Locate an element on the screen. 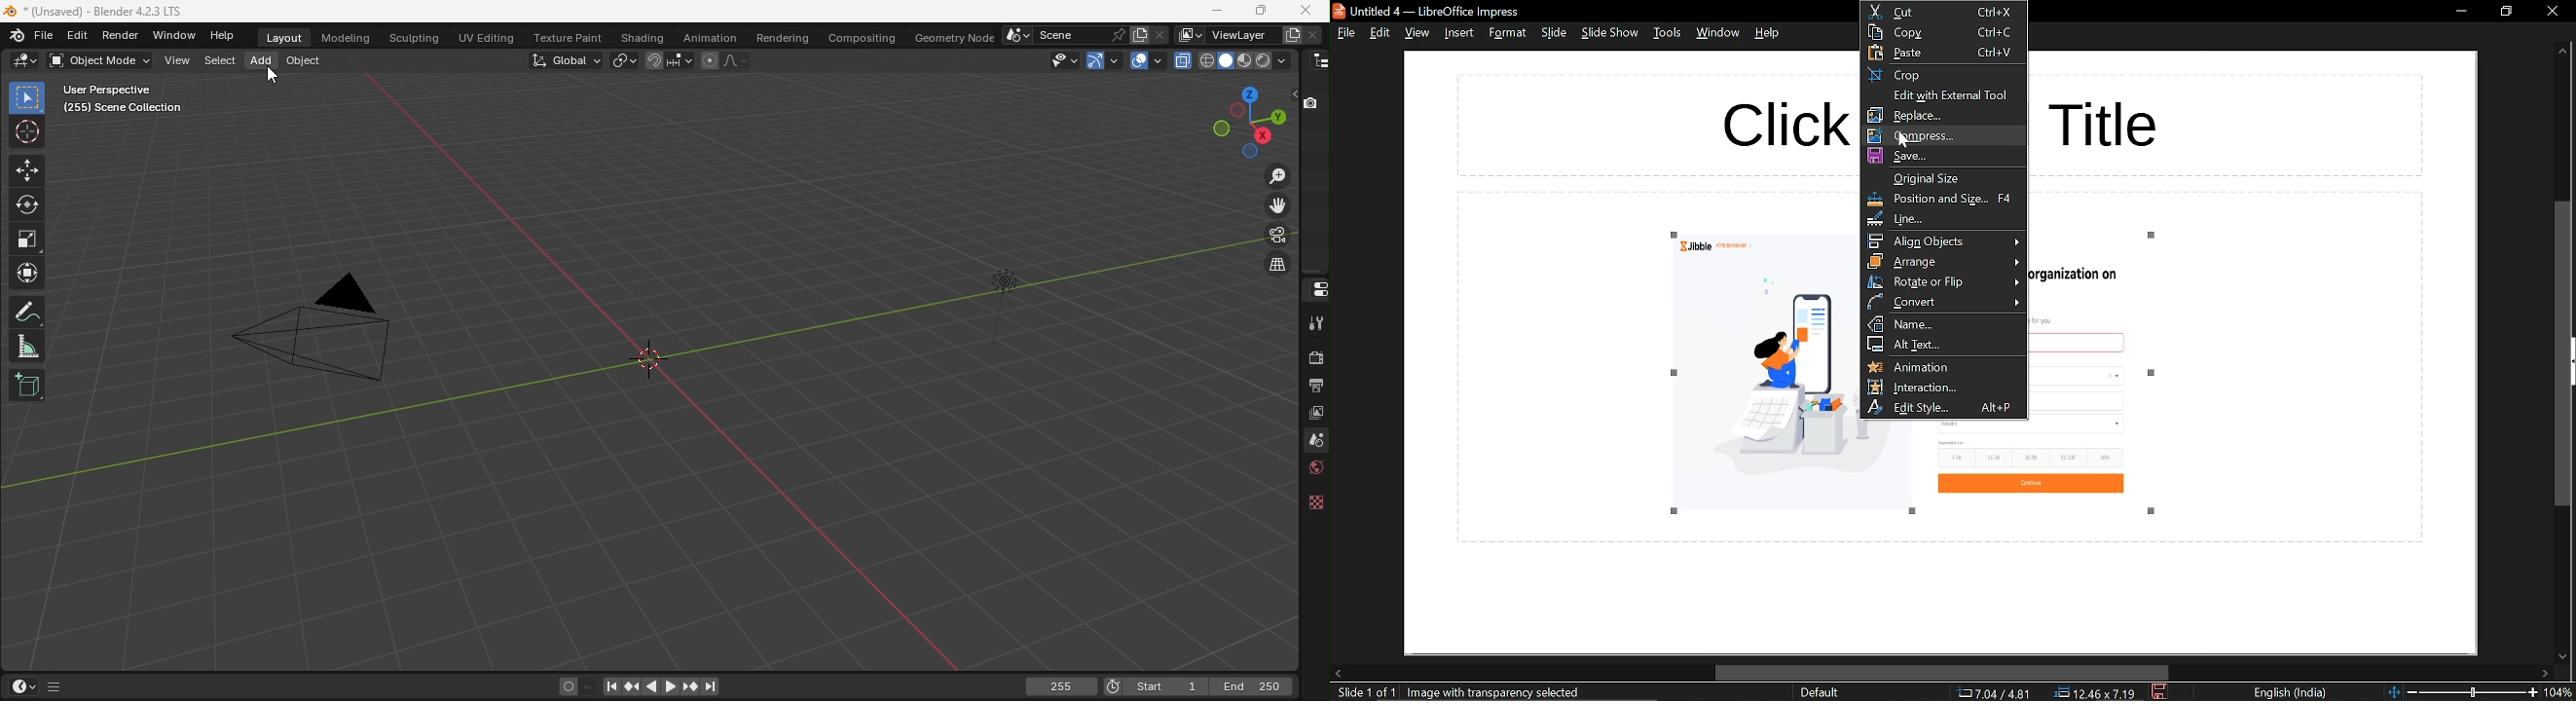 This screenshot has height=728, width=2576. close is located at coordinates (2556, 13).